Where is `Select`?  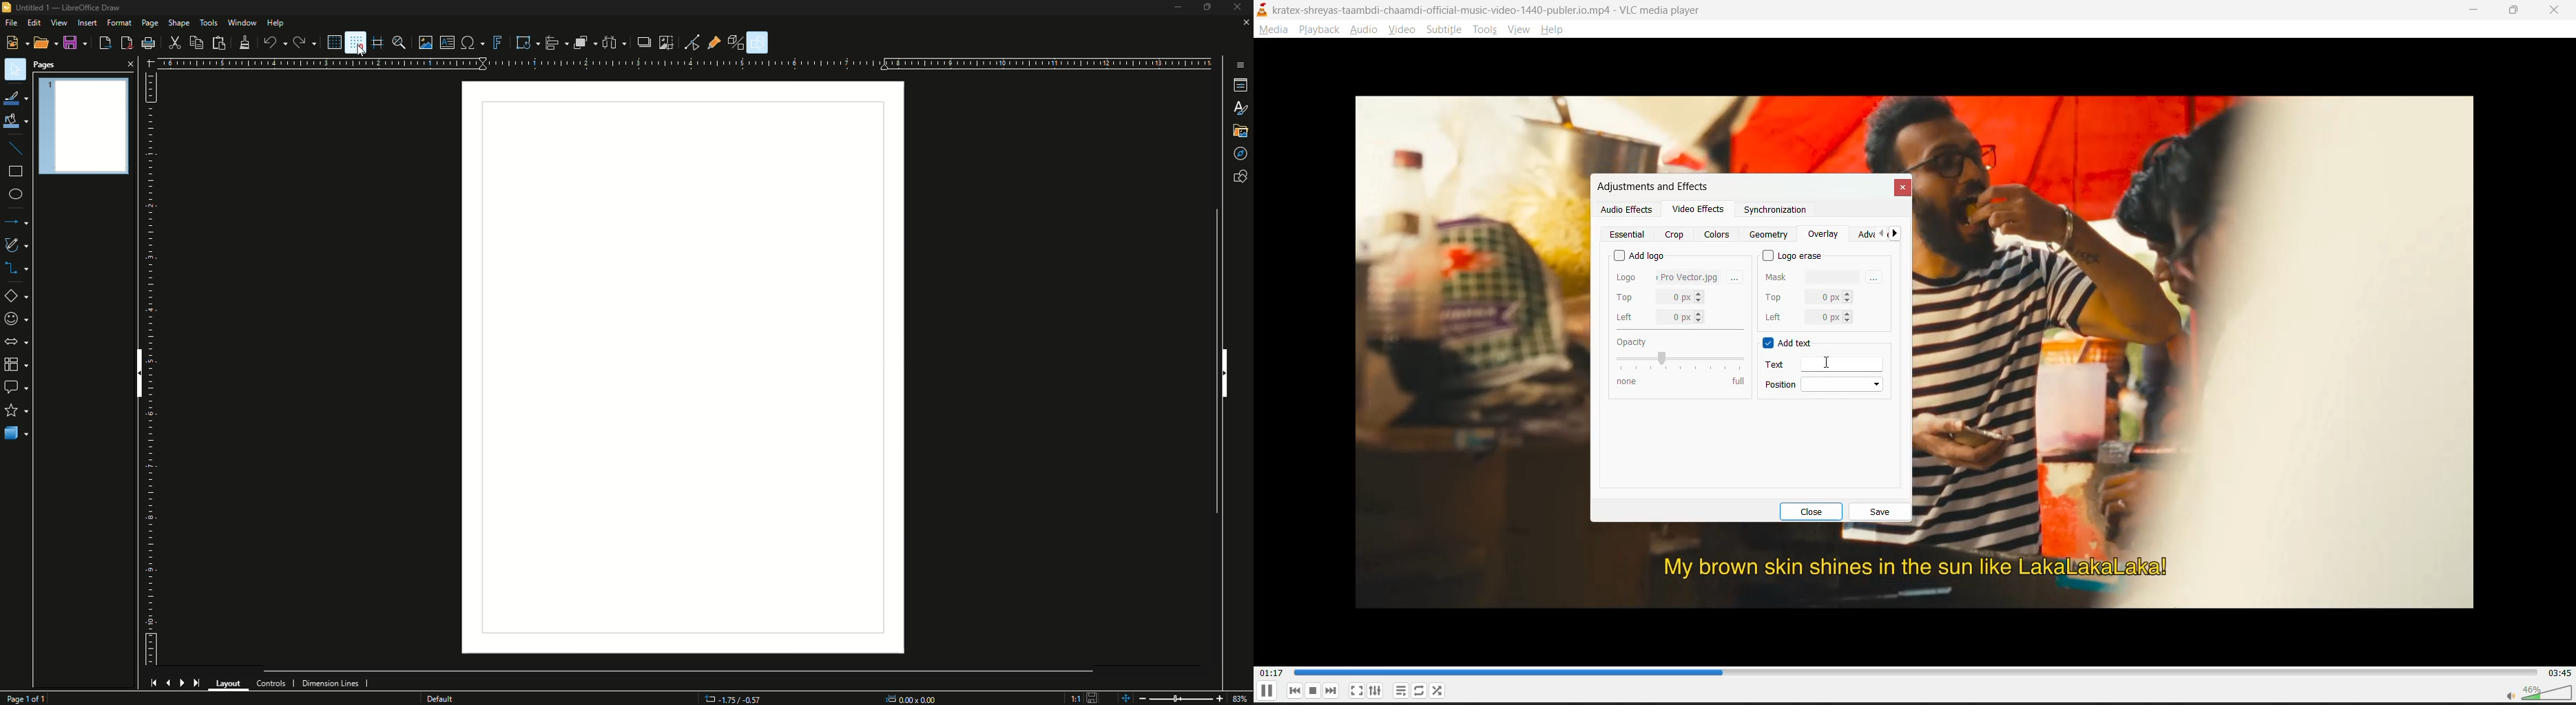 Select is located at coordinates (14, 69).